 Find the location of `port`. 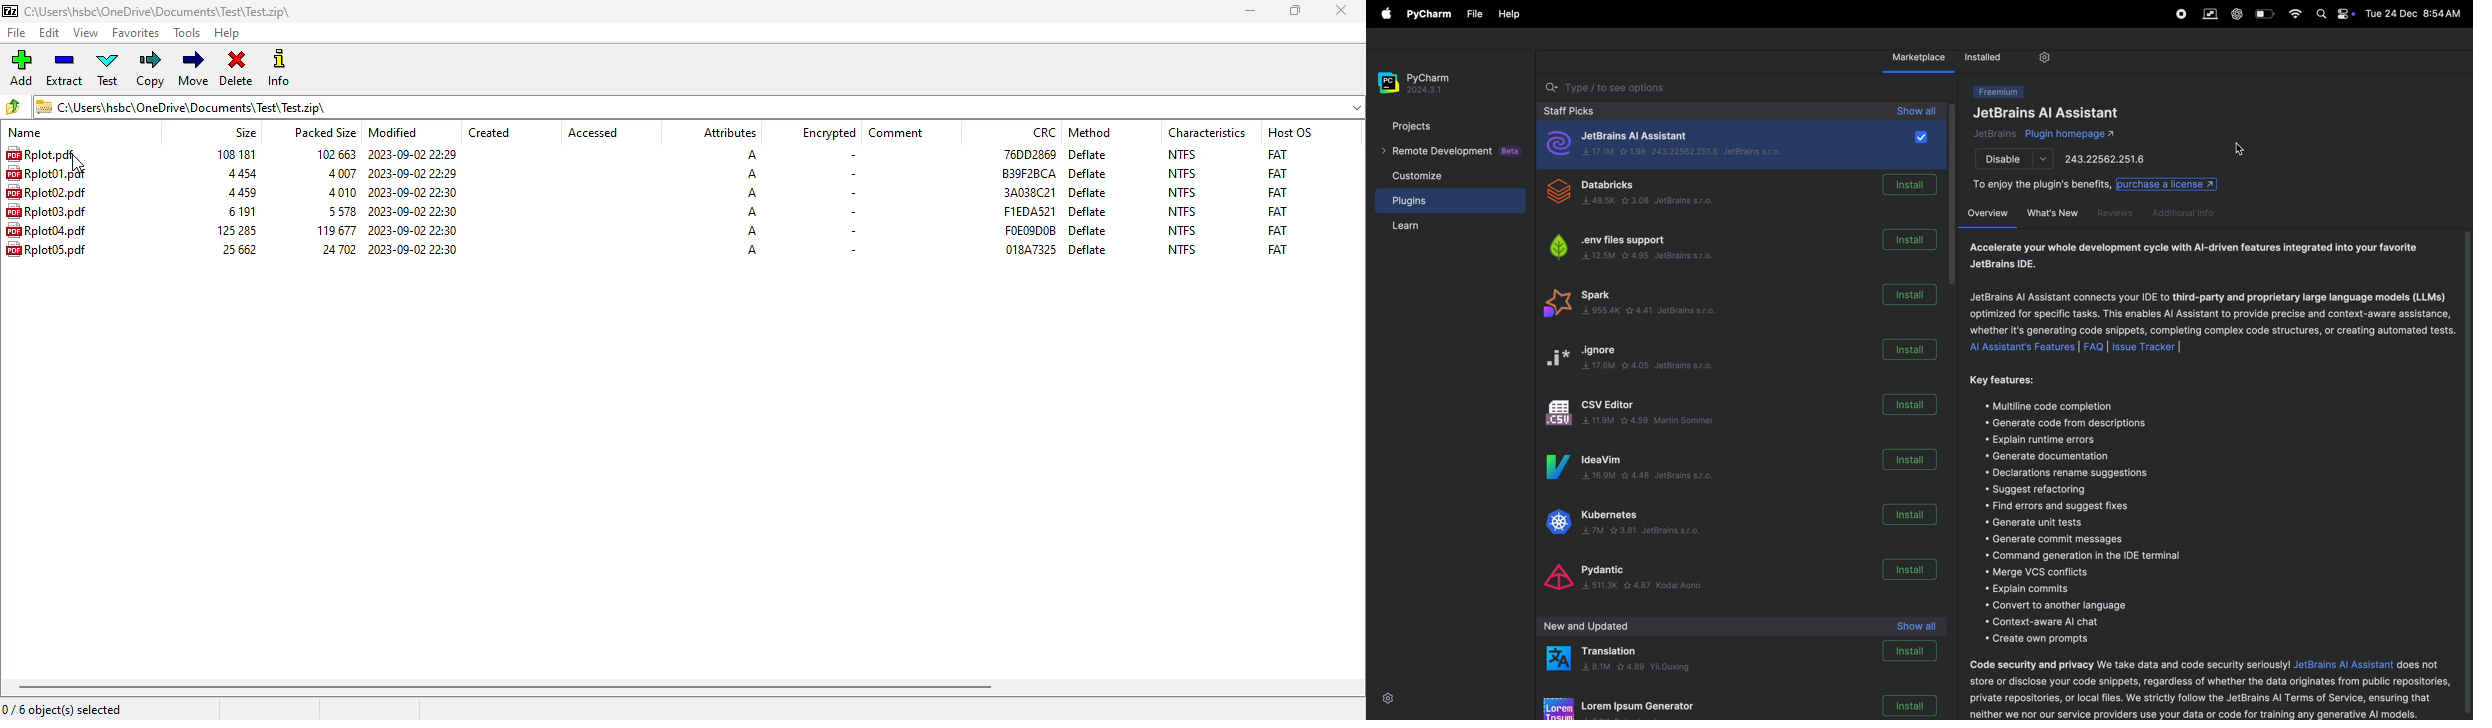

port is located at coordinates (2116, 159).